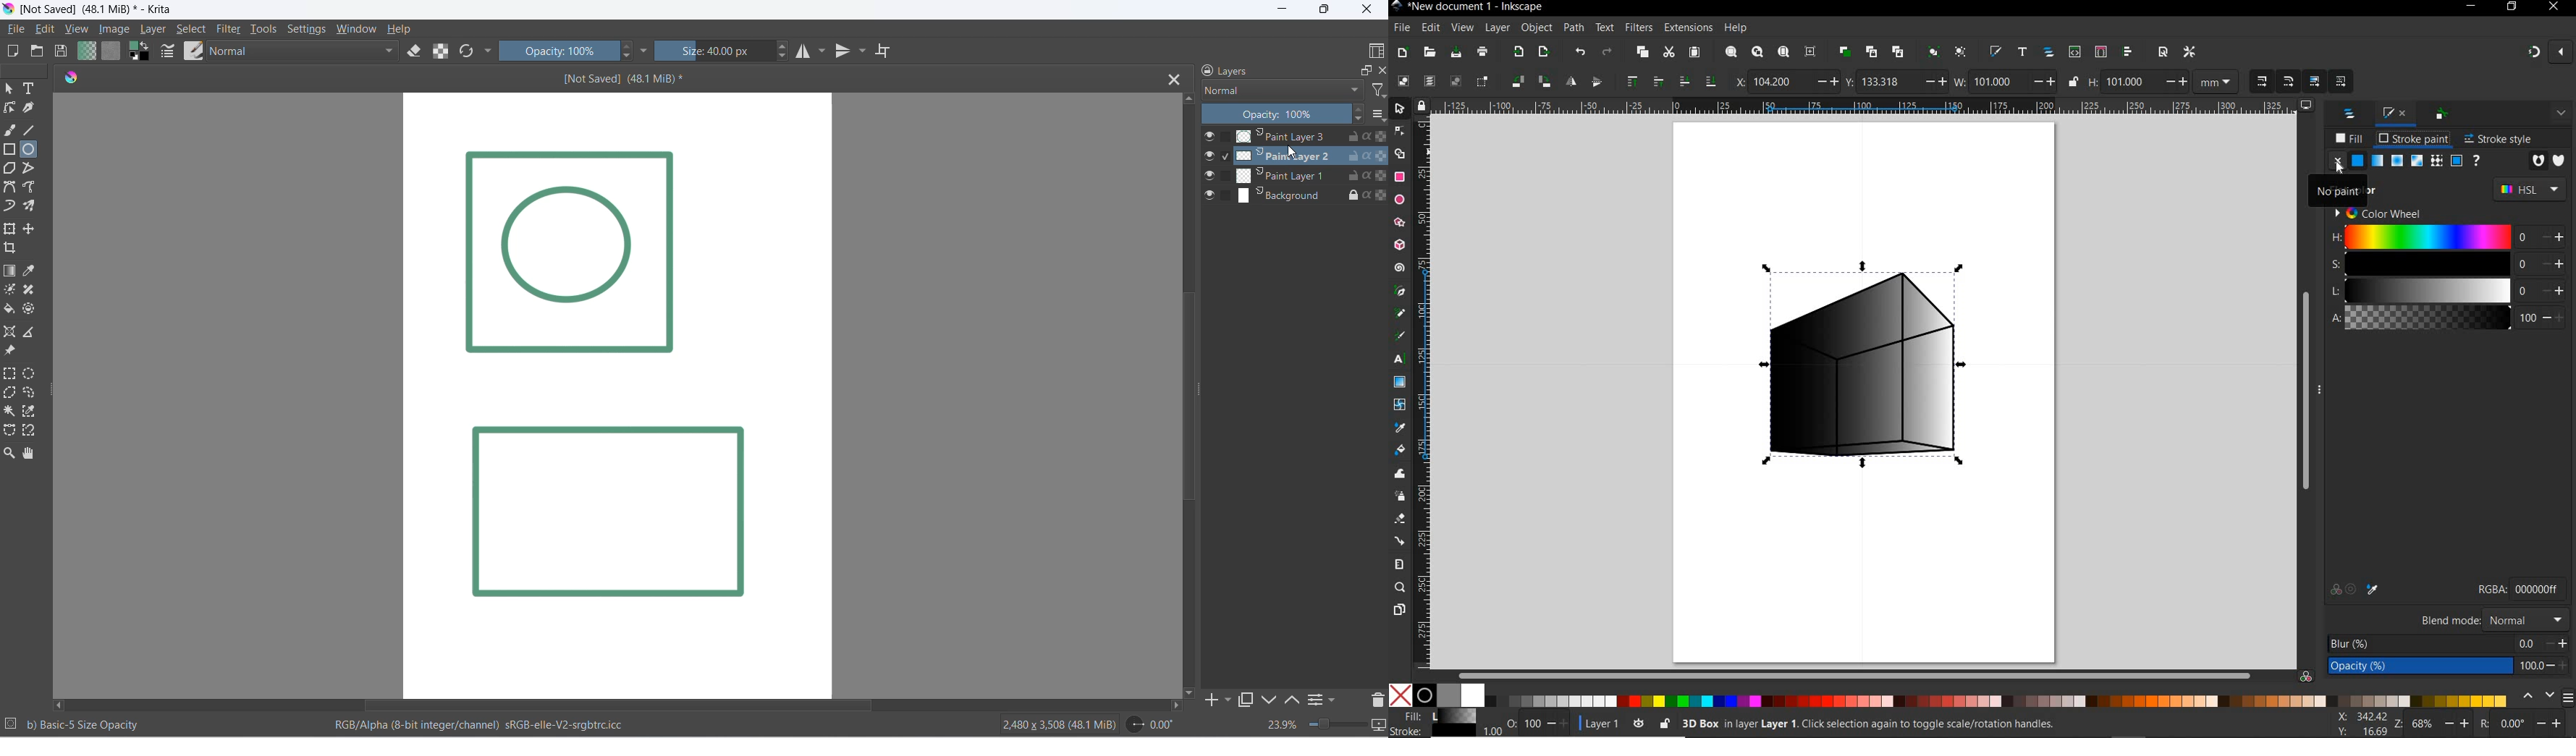  What do you see at coordinates (32, 454) in the screenshot?
I see `pan tool` at bounding box center [32, 454].